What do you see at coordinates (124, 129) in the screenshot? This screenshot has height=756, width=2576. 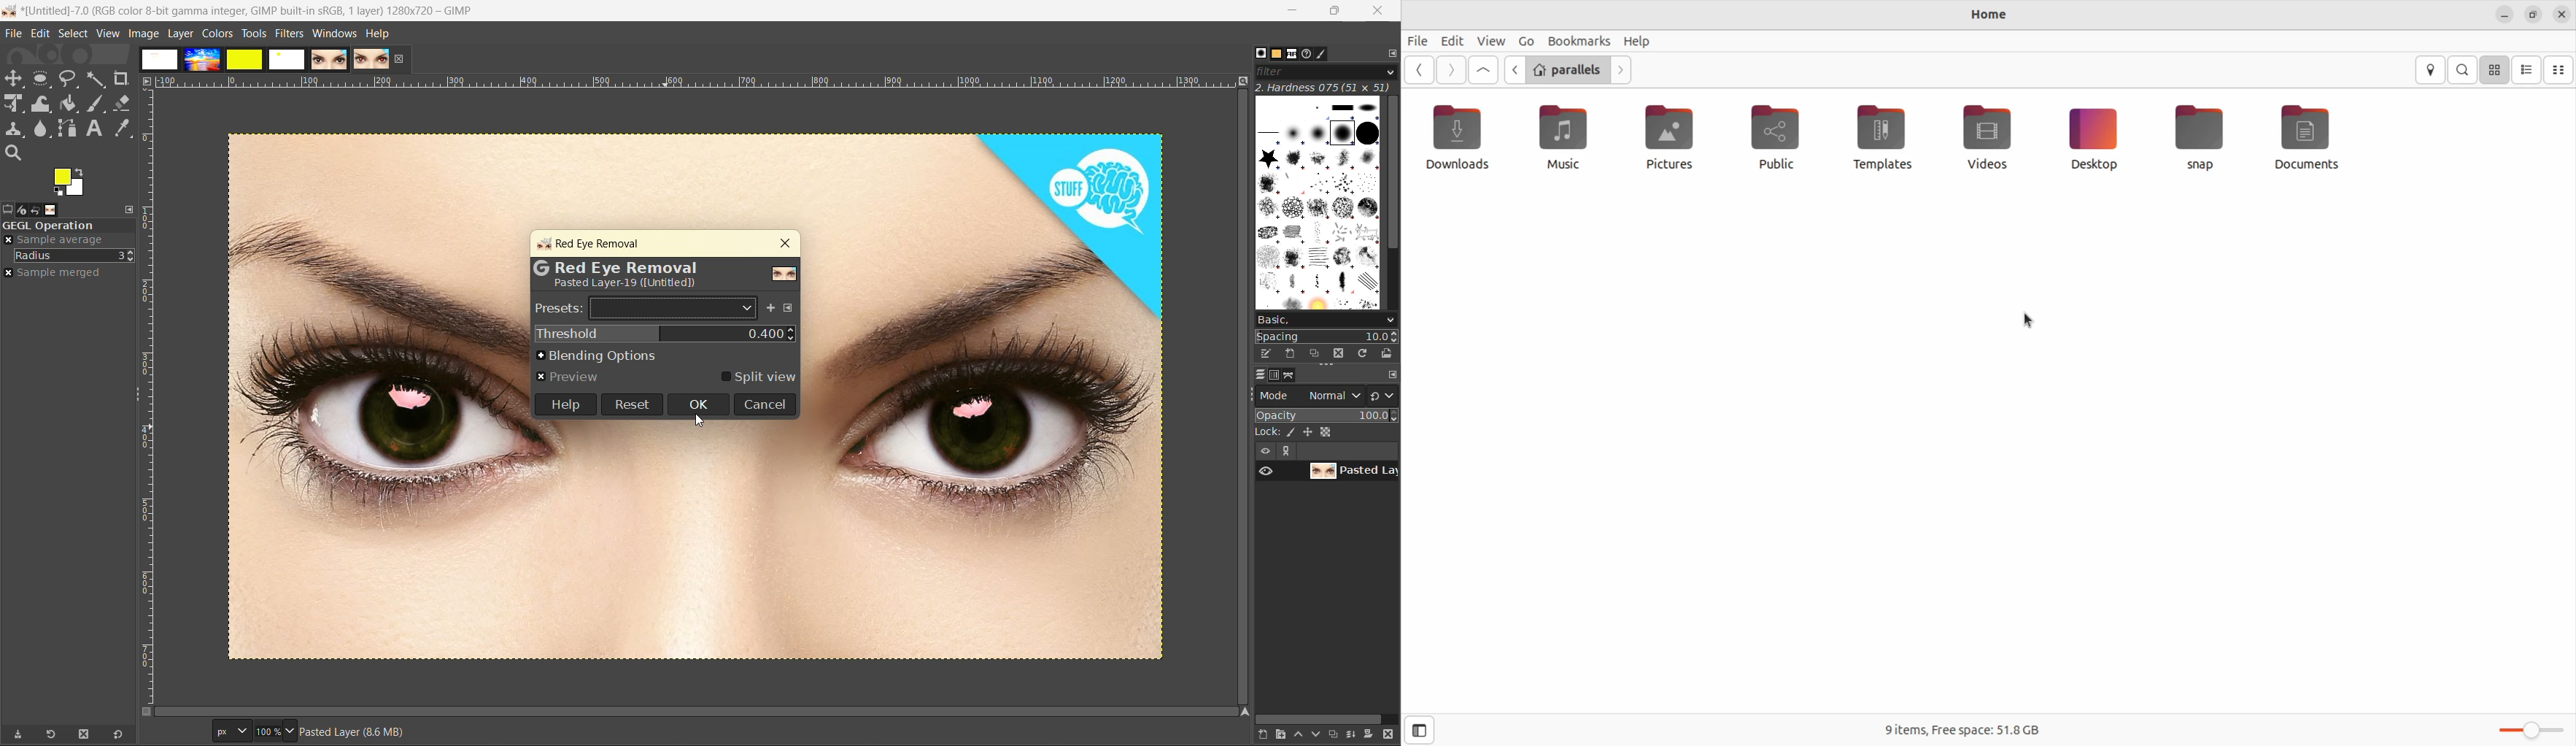 I see `color picker tool` at bounding box center [124, 129].